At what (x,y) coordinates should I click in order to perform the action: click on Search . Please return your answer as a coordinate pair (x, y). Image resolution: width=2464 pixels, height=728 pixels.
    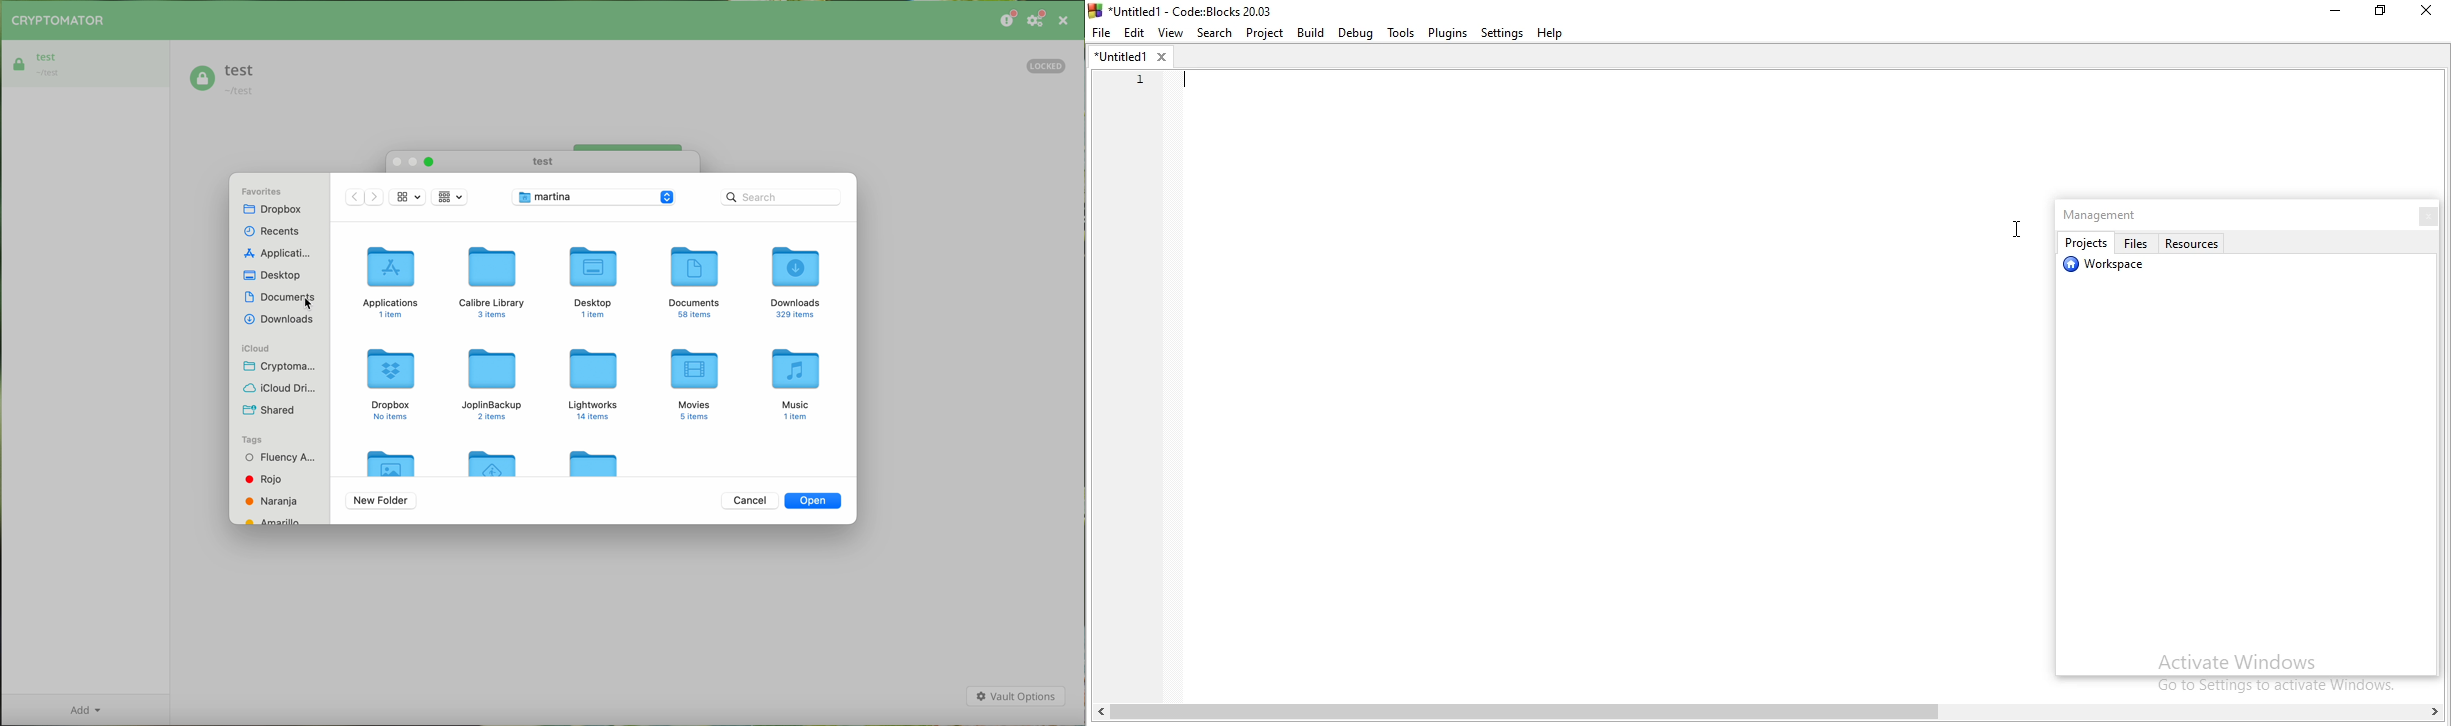
    Looking at the image, I should click on (1215, 33).